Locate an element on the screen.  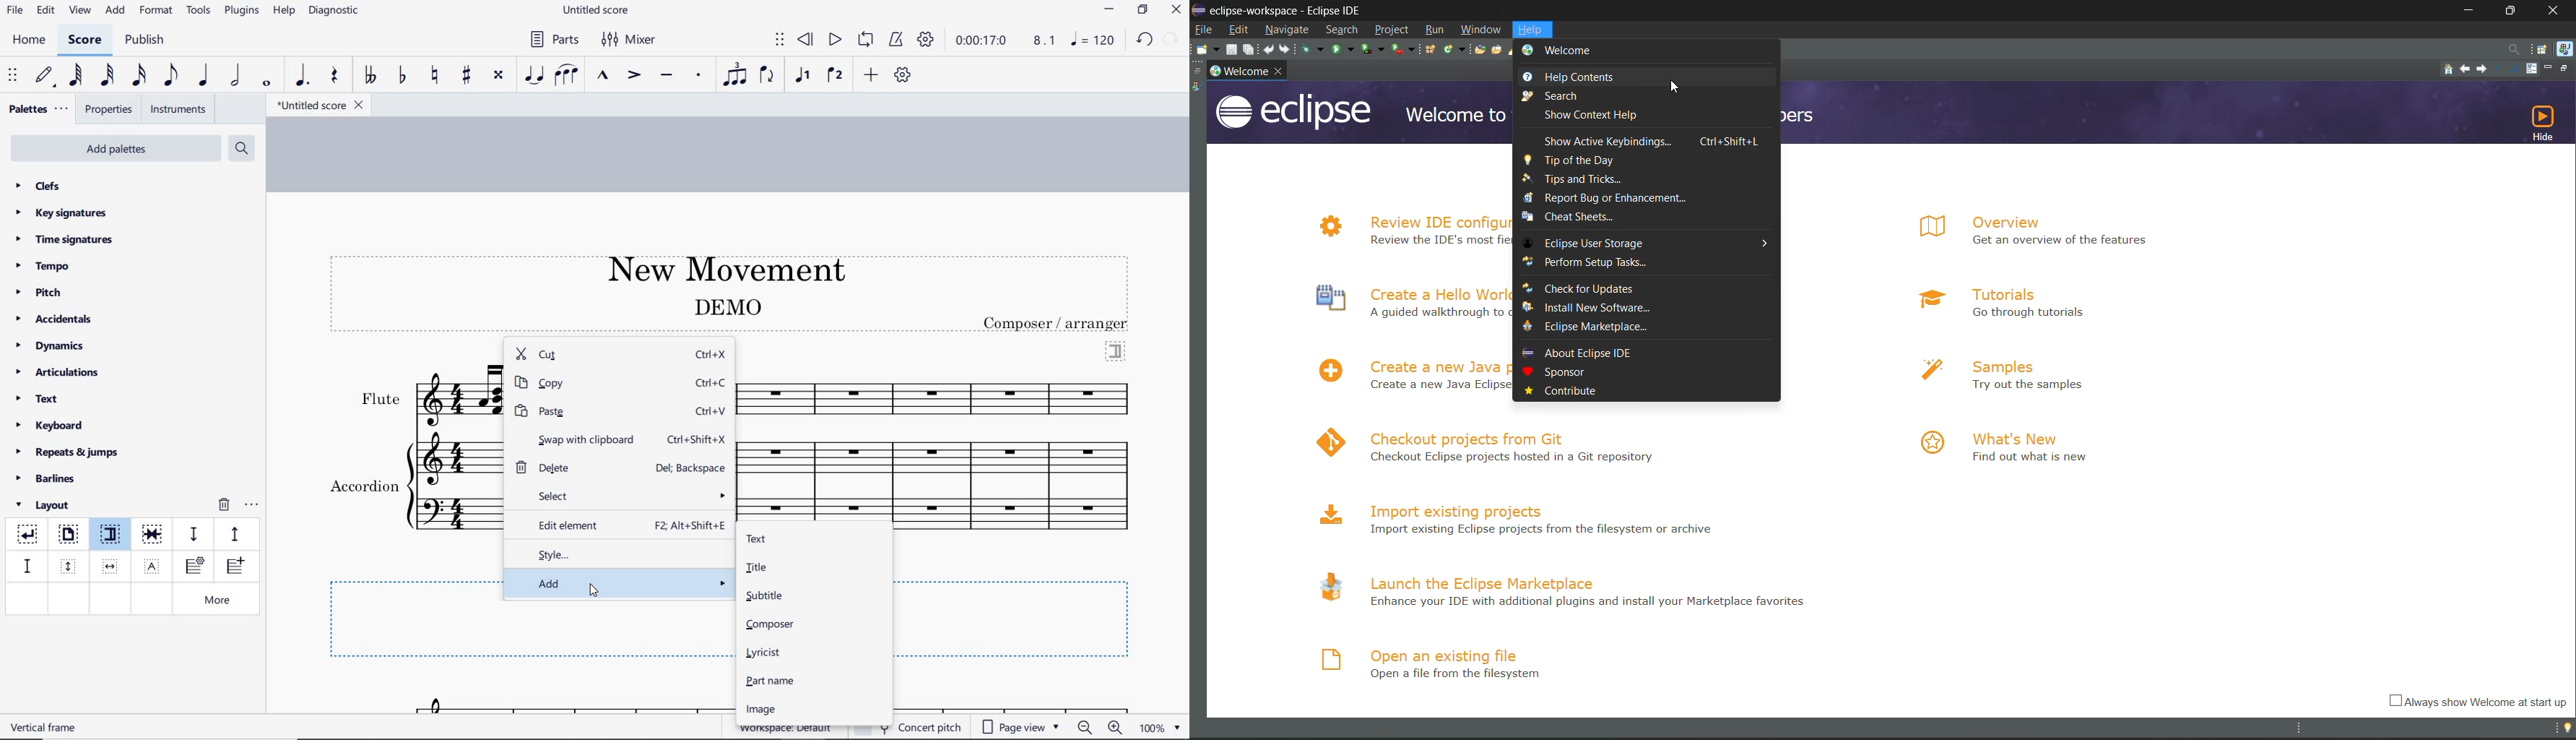
access commands and other items is located at coordinates (2516, 50).